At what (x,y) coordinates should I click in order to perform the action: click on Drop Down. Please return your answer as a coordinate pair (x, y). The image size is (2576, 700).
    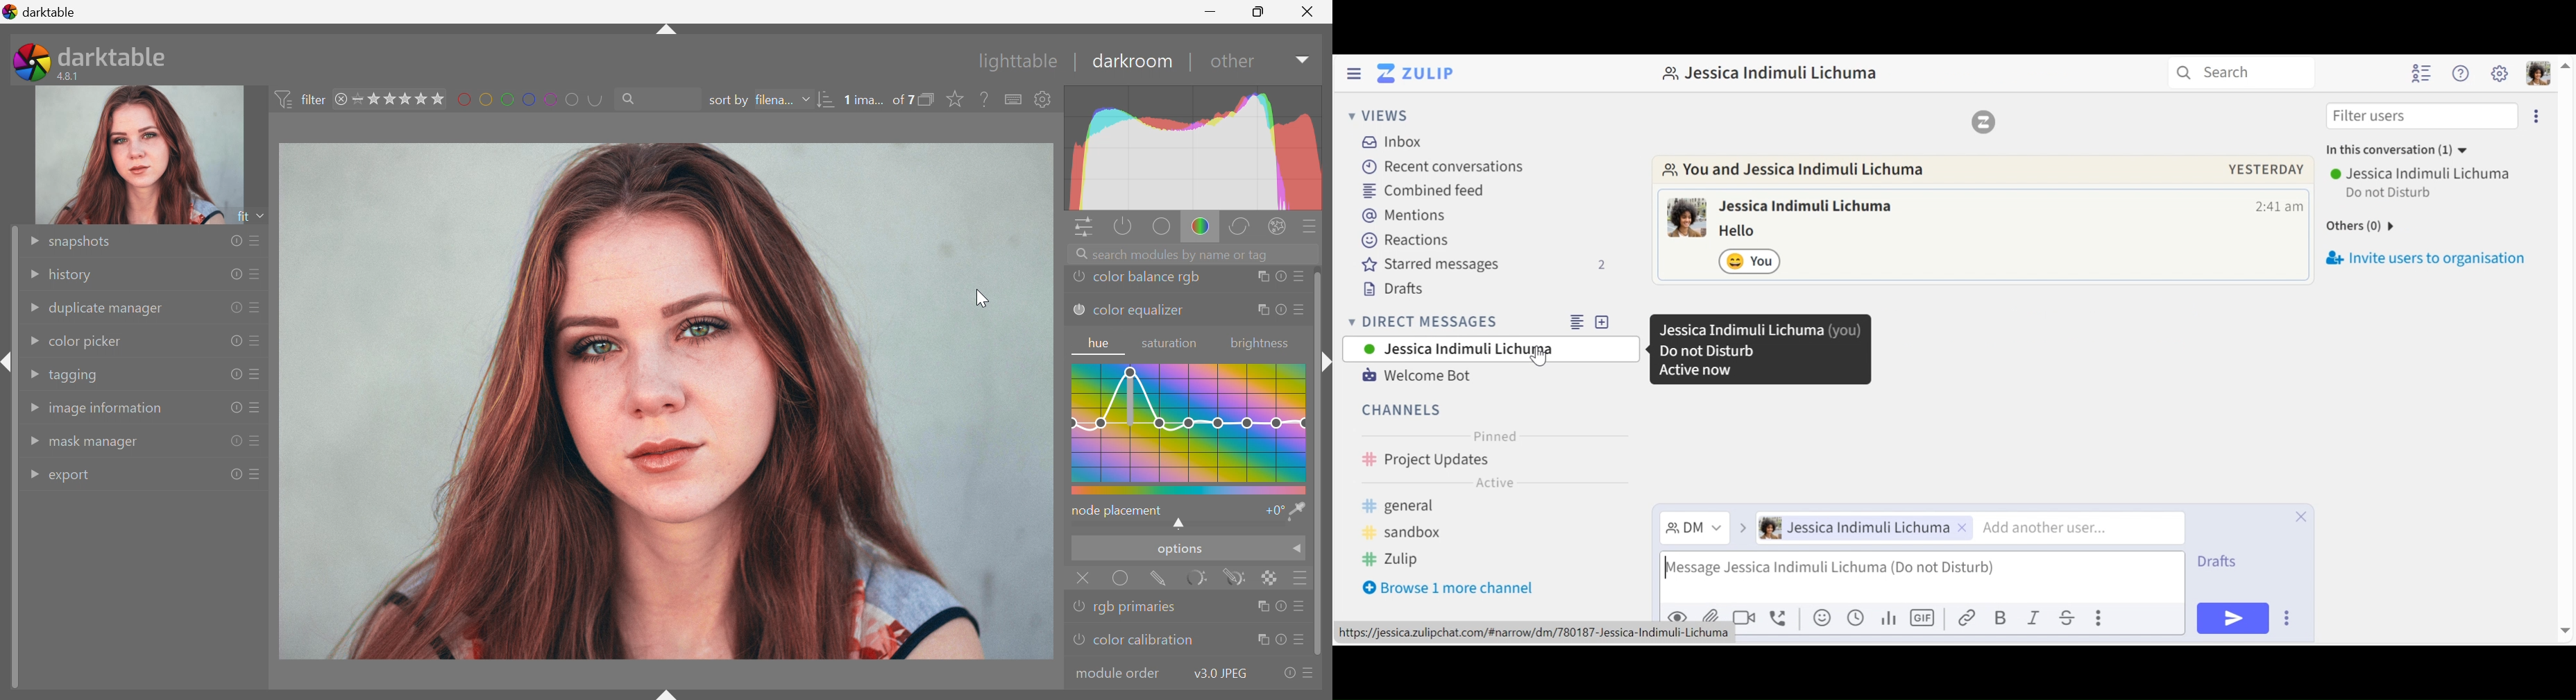
    Looking at the image, I should click on (28, 240).